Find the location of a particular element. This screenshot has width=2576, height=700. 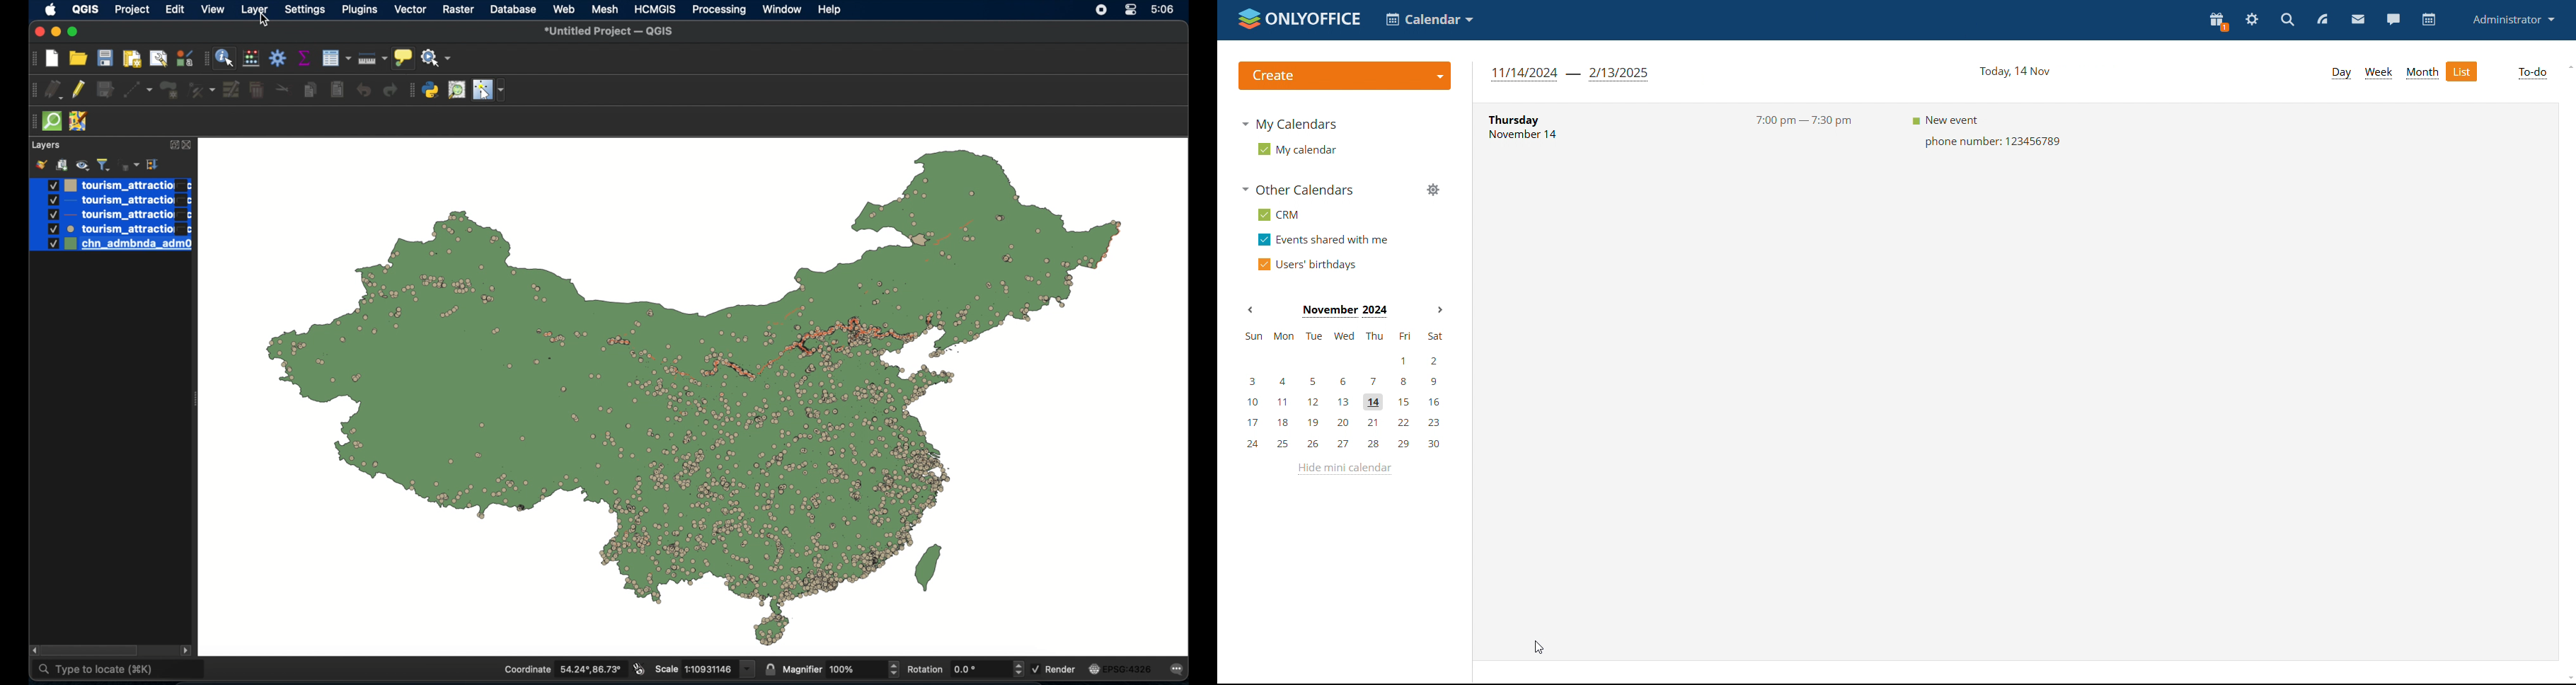

calendar is located at coordinates (2429, 20).